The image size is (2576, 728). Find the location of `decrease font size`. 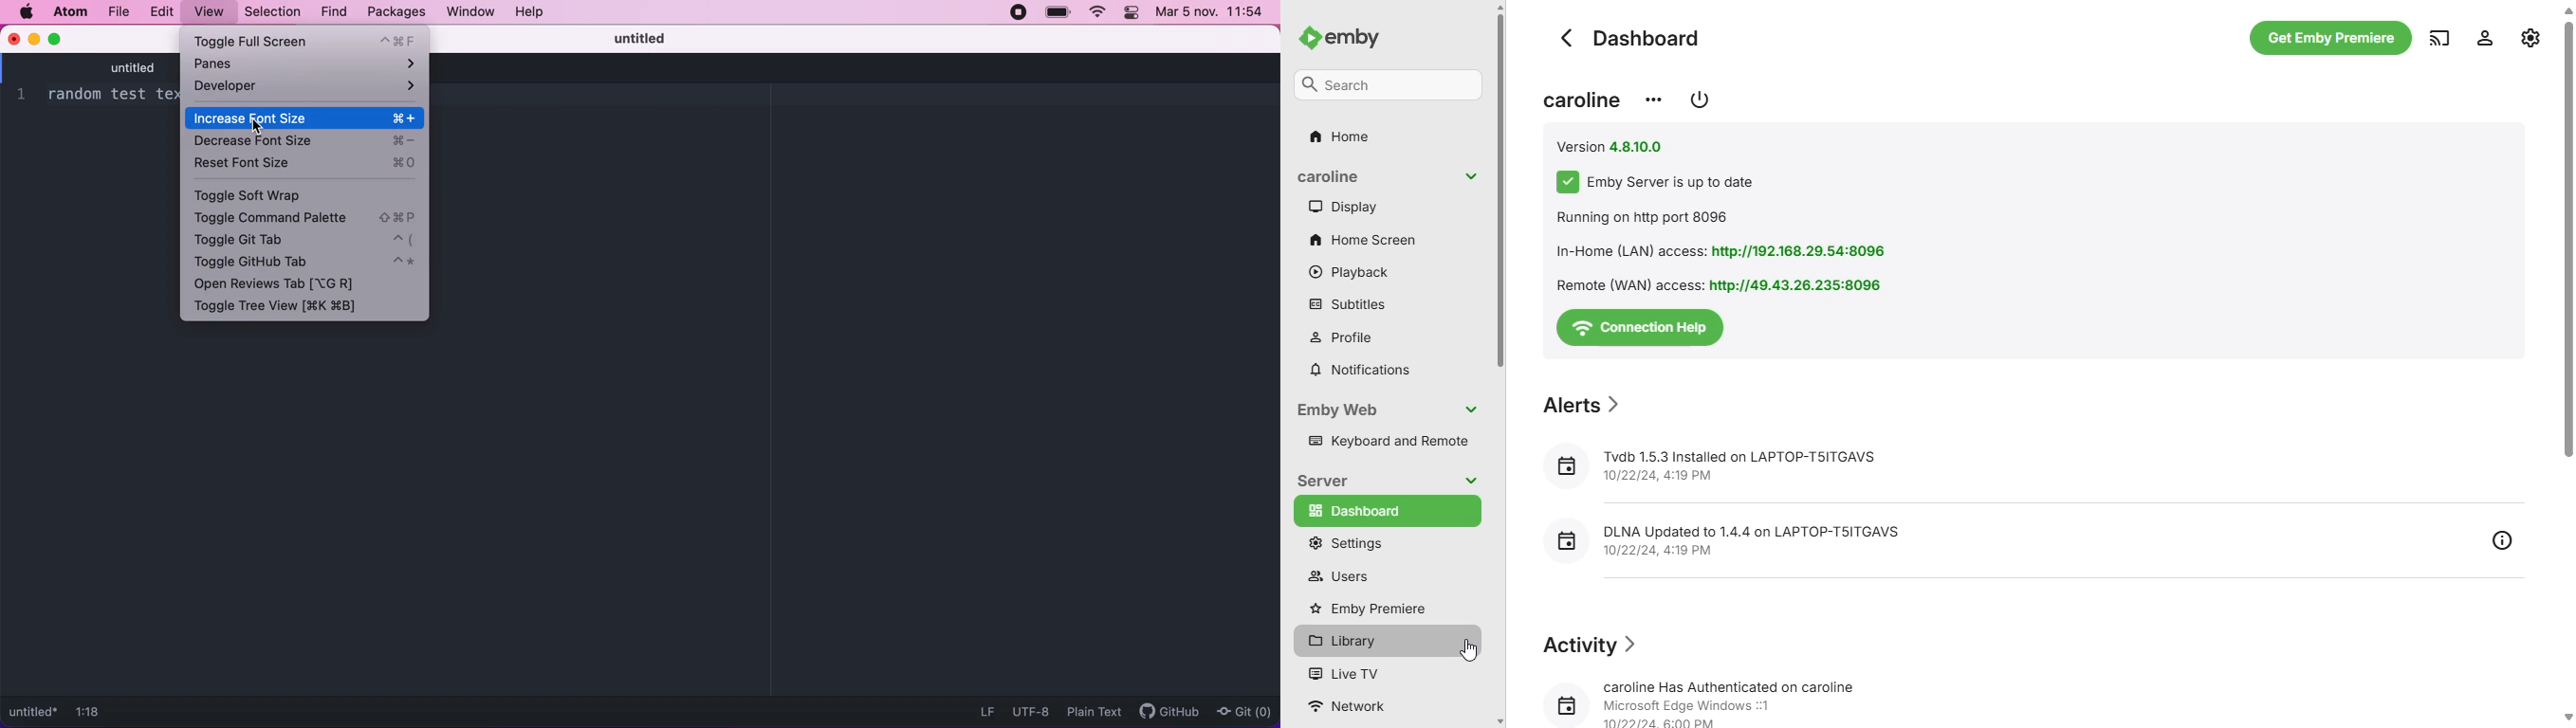

decrease font size is located at coordinates (307, 141).